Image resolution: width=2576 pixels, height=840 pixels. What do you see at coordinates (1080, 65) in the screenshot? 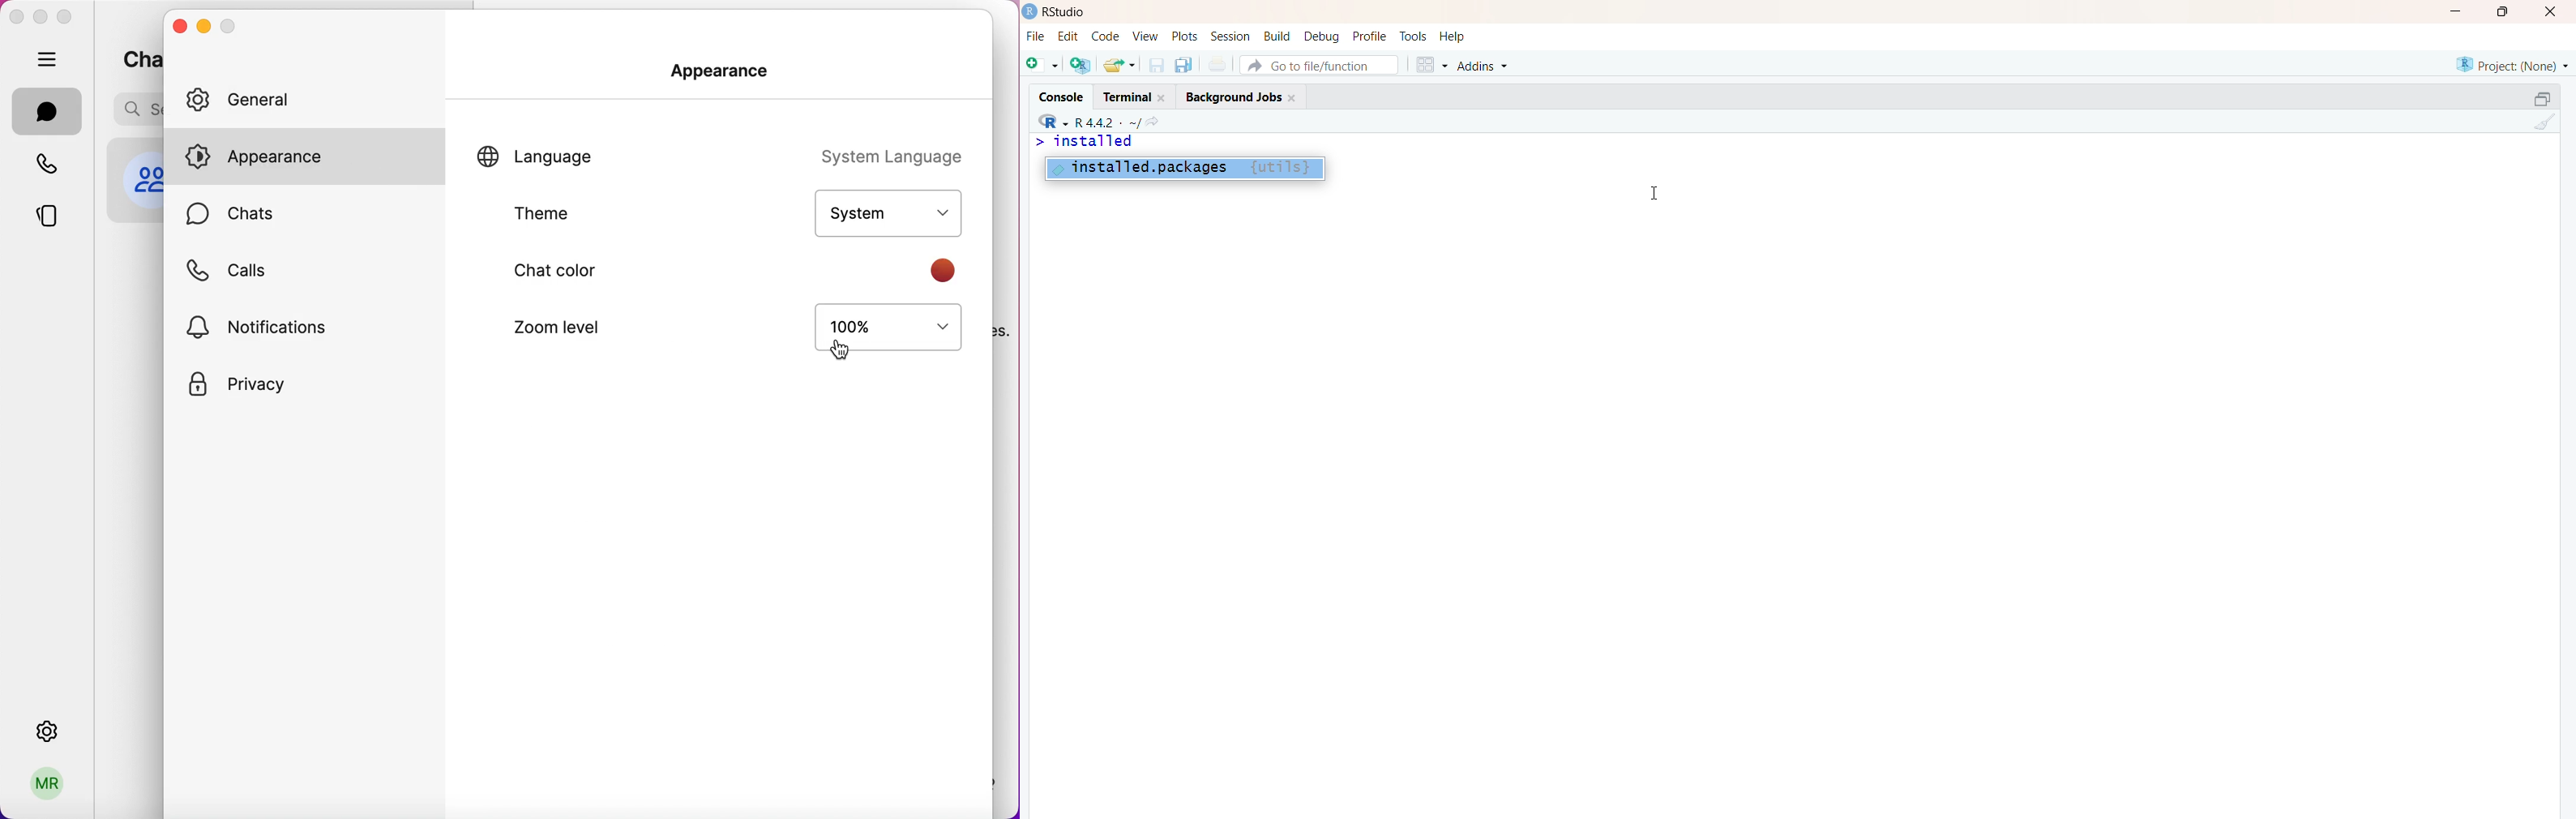
I see `create a project` at bounding box center [1080, 65].